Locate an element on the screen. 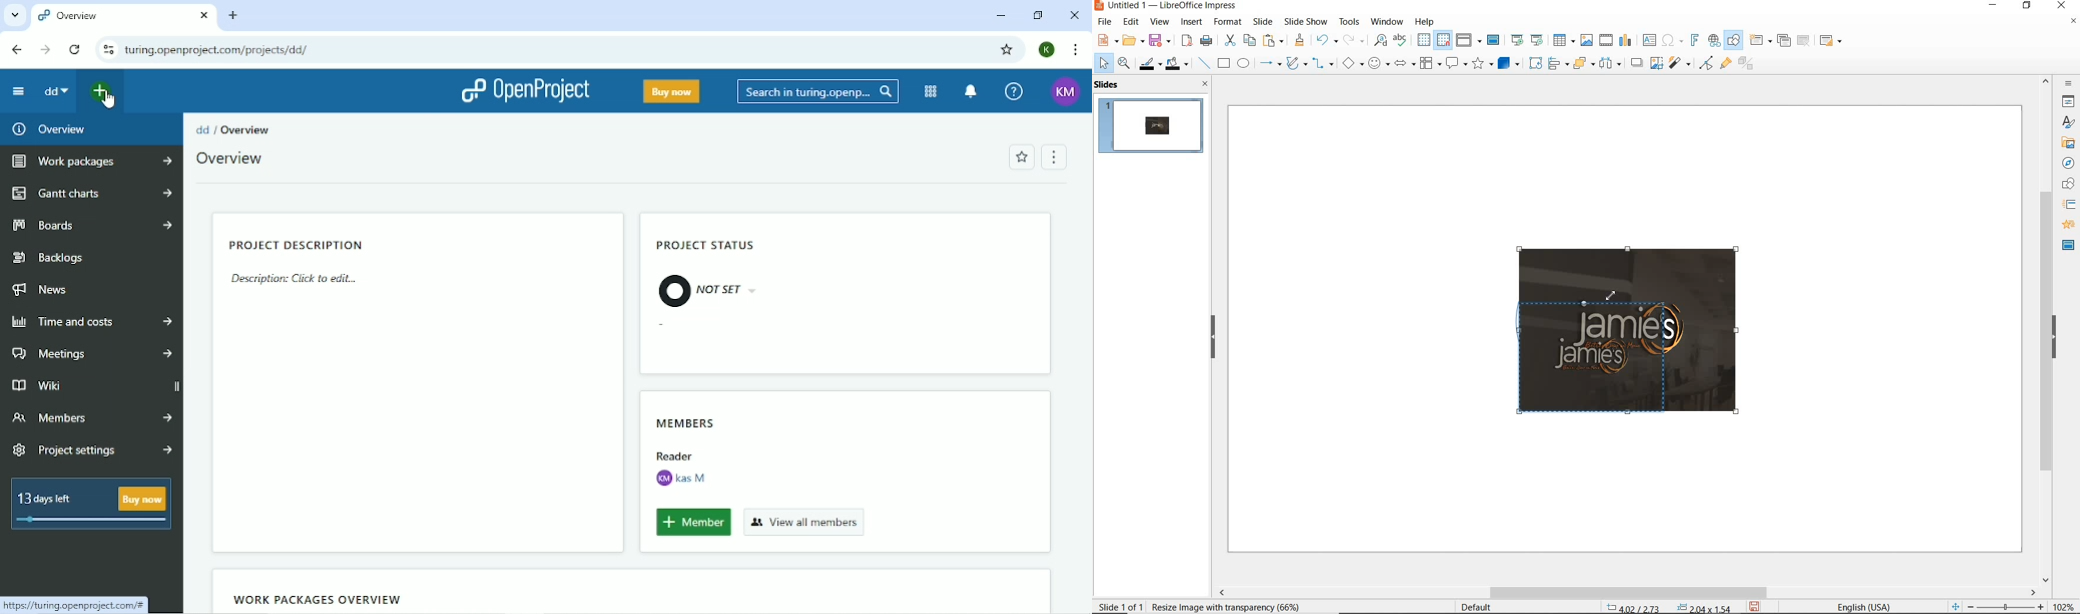  slide show is located at coordinates (1305, 21).